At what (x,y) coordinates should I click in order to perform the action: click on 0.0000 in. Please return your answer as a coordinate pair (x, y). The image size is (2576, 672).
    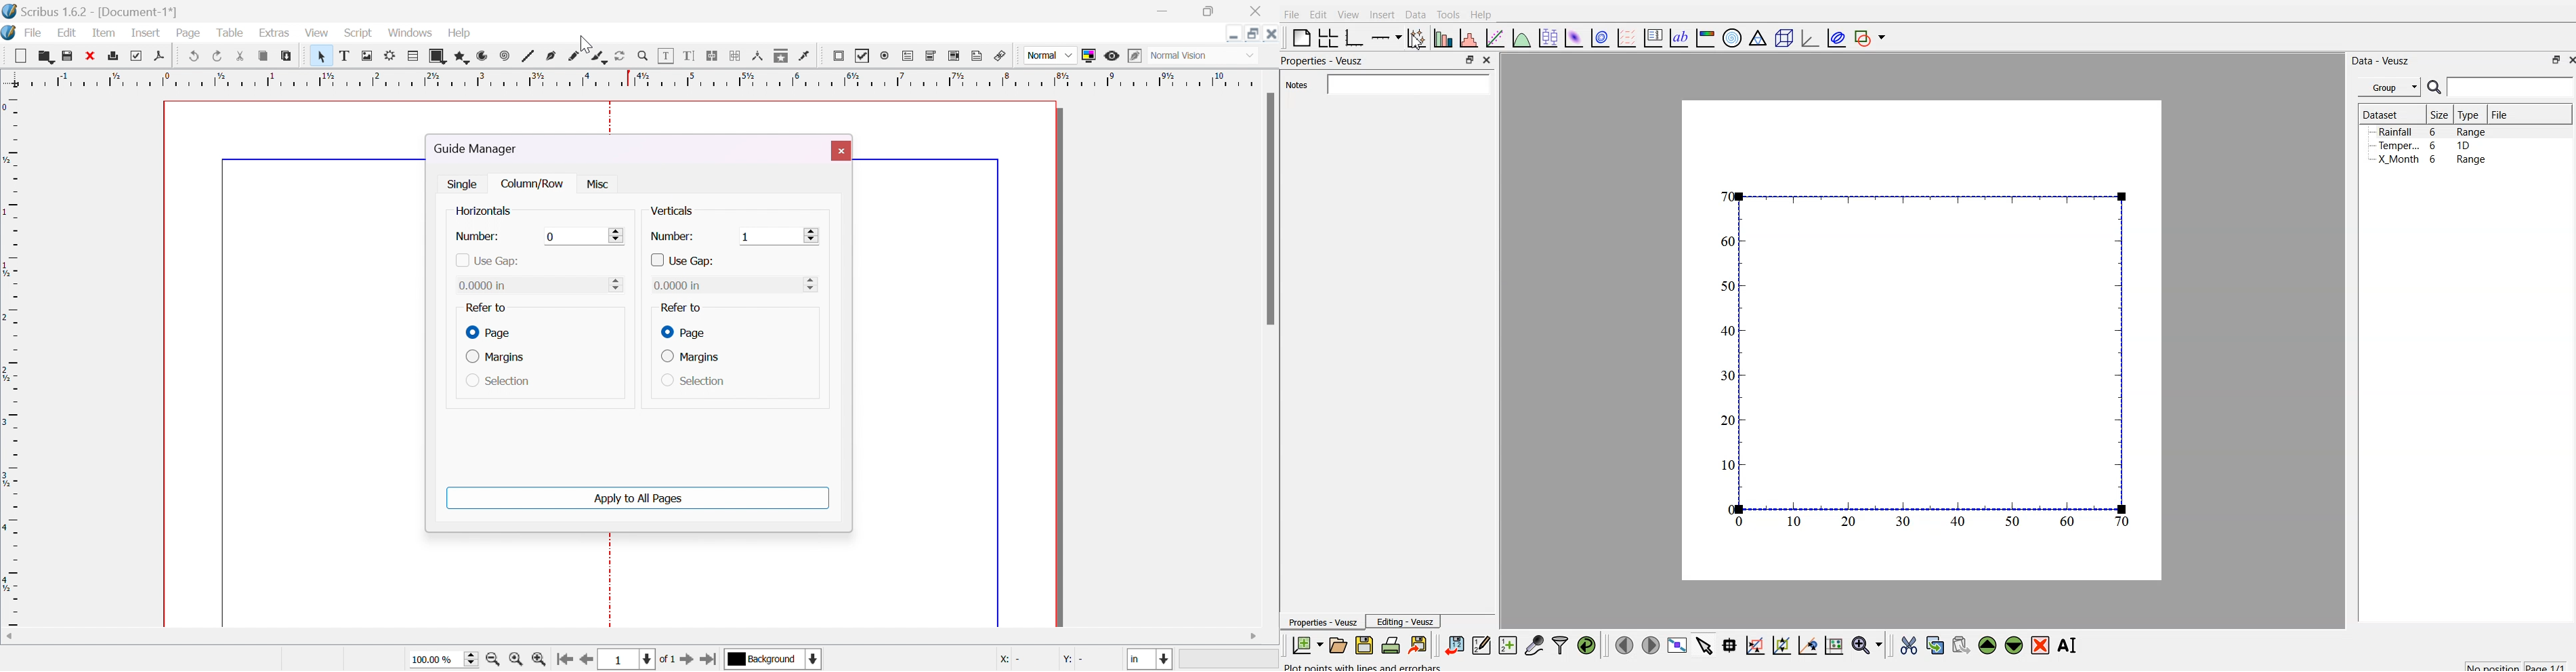
    Looking at the image, I should click on (487, 285).